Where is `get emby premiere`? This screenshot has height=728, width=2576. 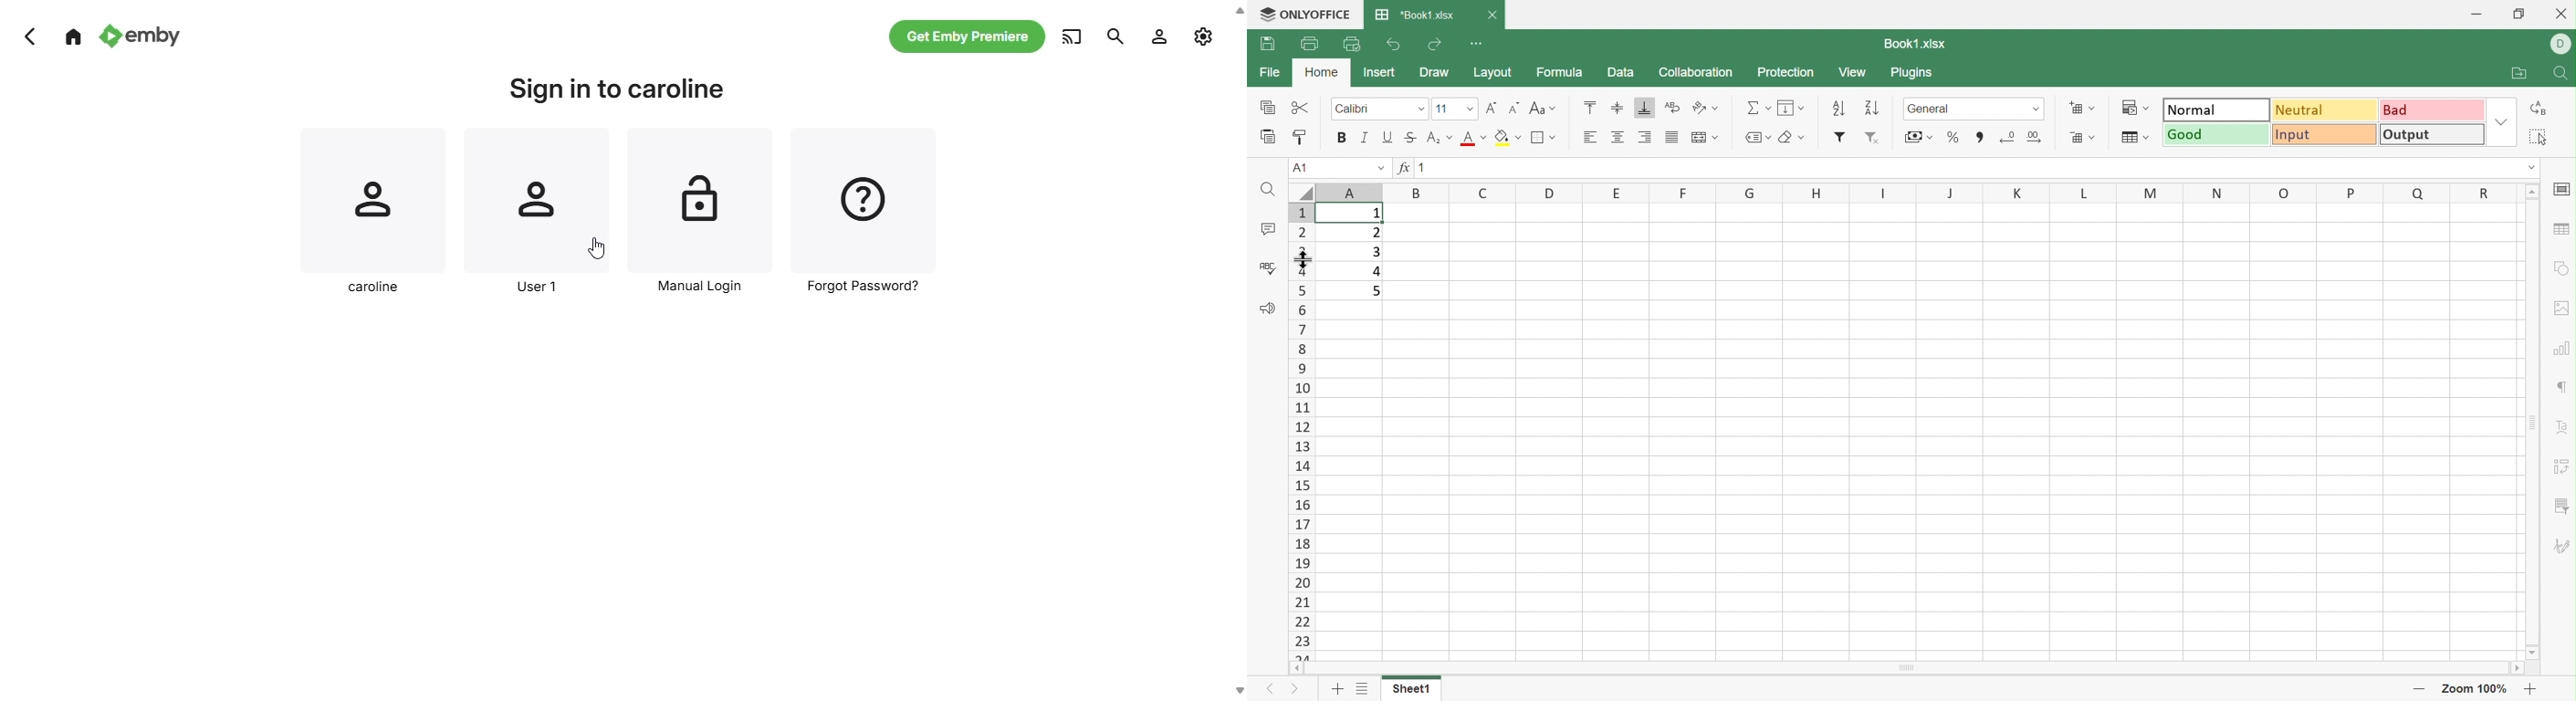 get emby premiere is located at coordinates (970, 38).